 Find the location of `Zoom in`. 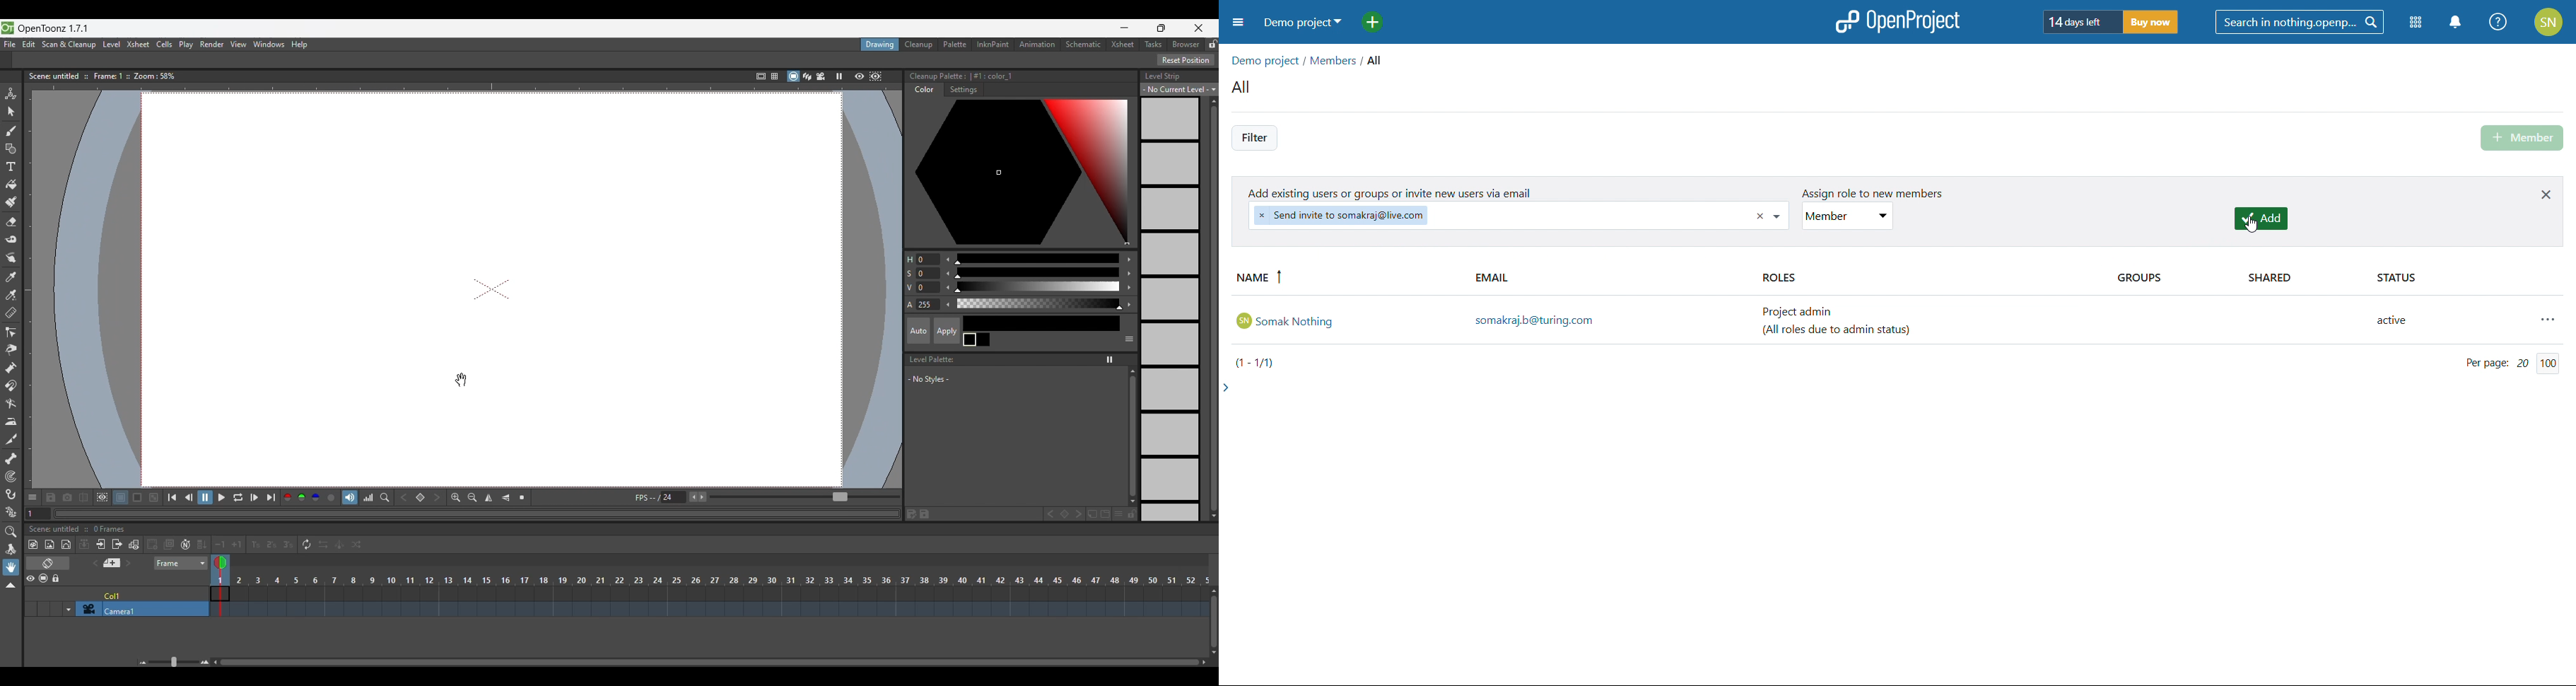

Zoom in is located at coordinates (456, 498).